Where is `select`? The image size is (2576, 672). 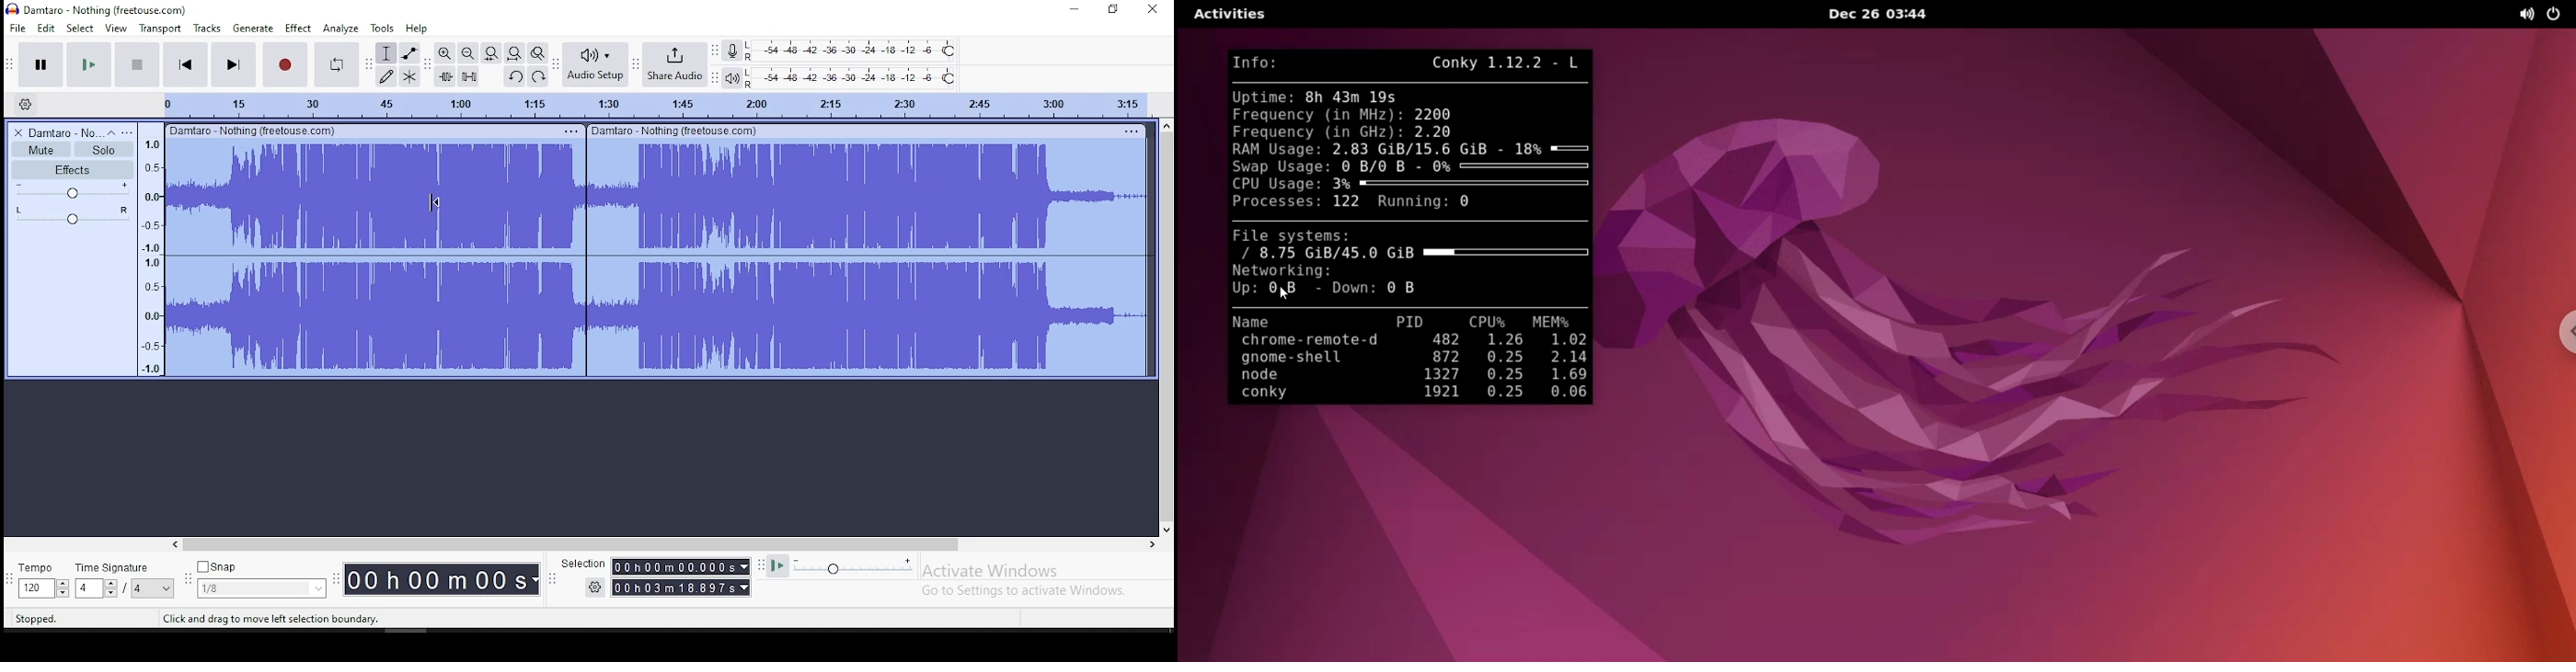
select is located at coordinates (79, 29).